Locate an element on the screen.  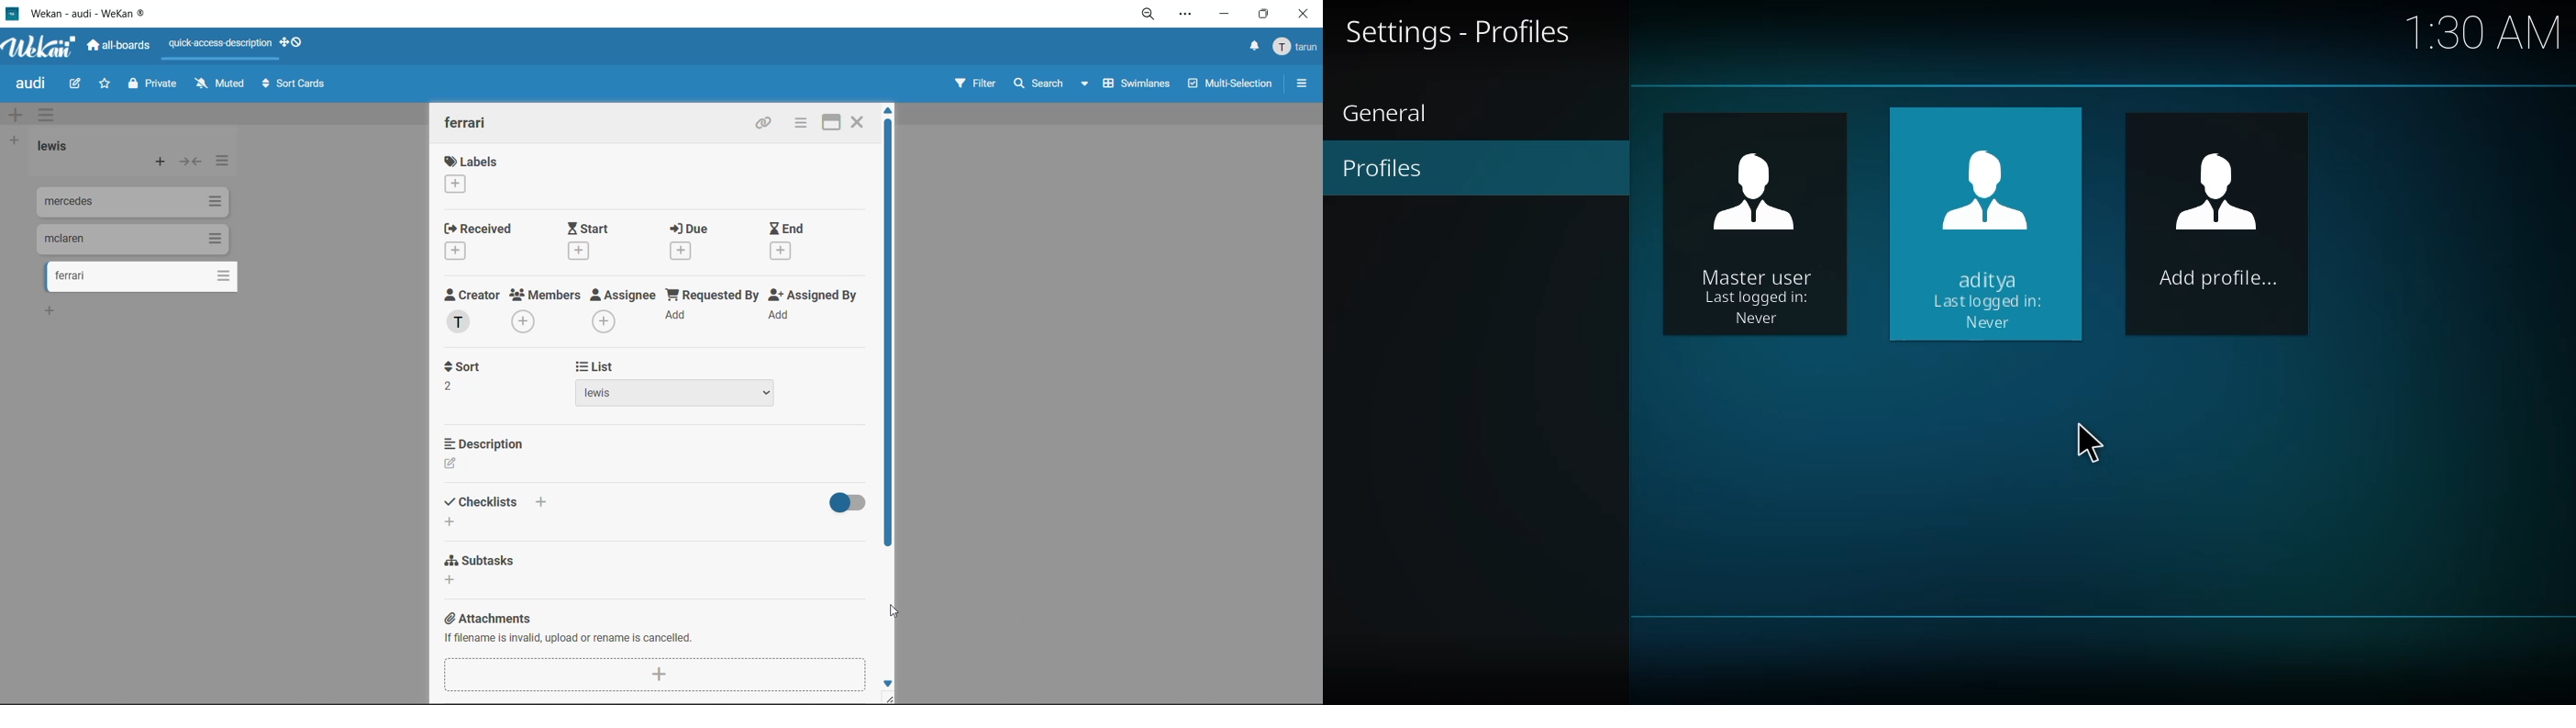
board title is located at coordinates (28, 83).